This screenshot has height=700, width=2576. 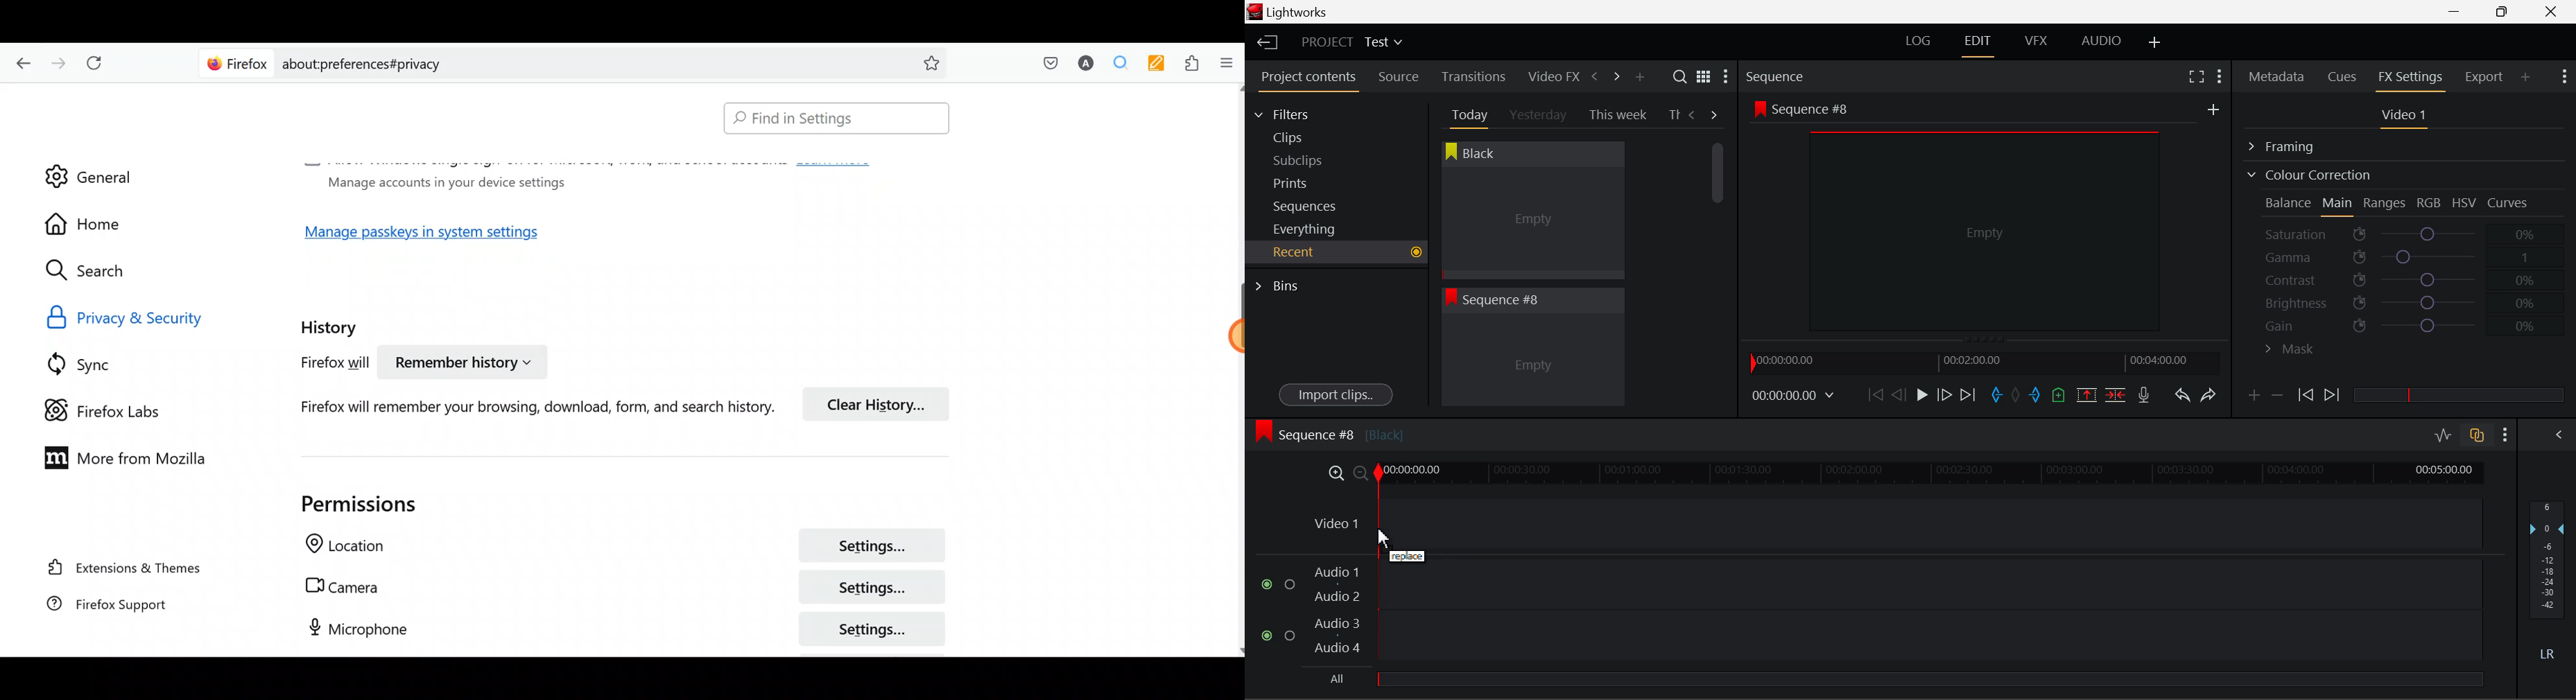 What do you see at coordinates (618, 587) in the screenshot?
I see `Camera settings` at bounding box center [618, 587].